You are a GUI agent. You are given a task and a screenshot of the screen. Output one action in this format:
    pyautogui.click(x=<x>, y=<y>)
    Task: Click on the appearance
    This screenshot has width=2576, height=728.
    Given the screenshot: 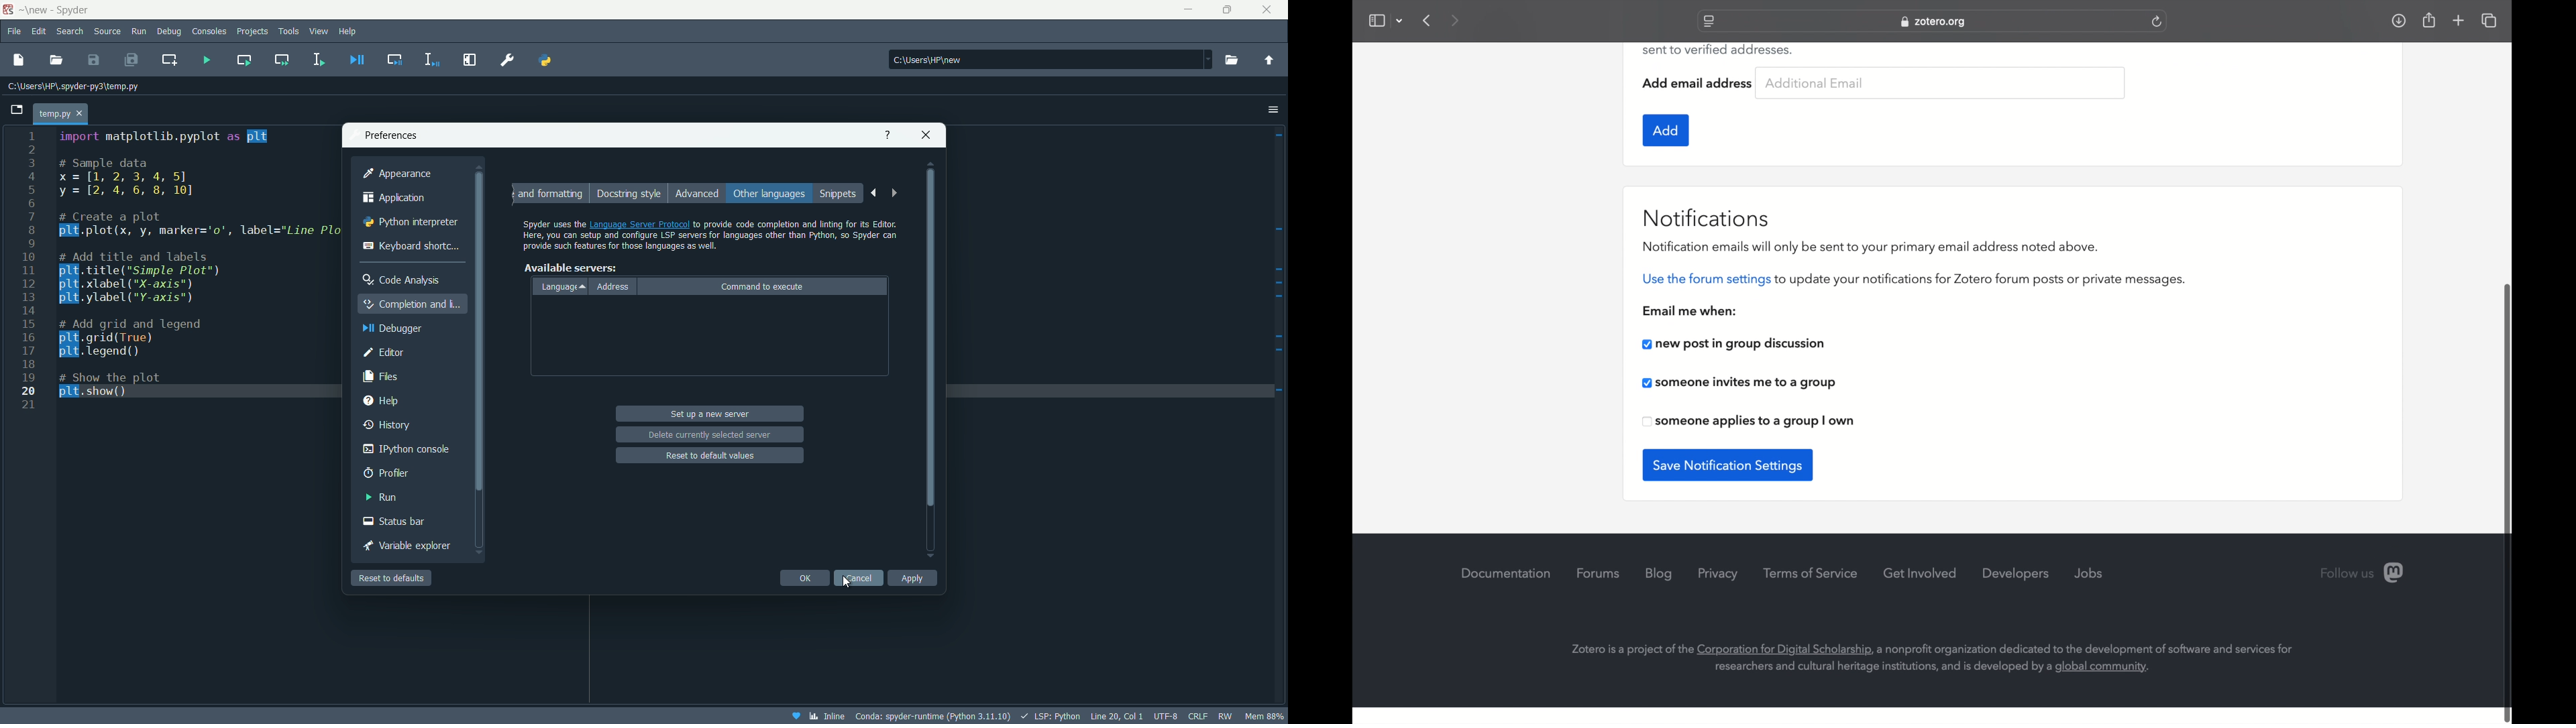 What is the action you would take?
    pyautogui.click(x=396, y=173)
    